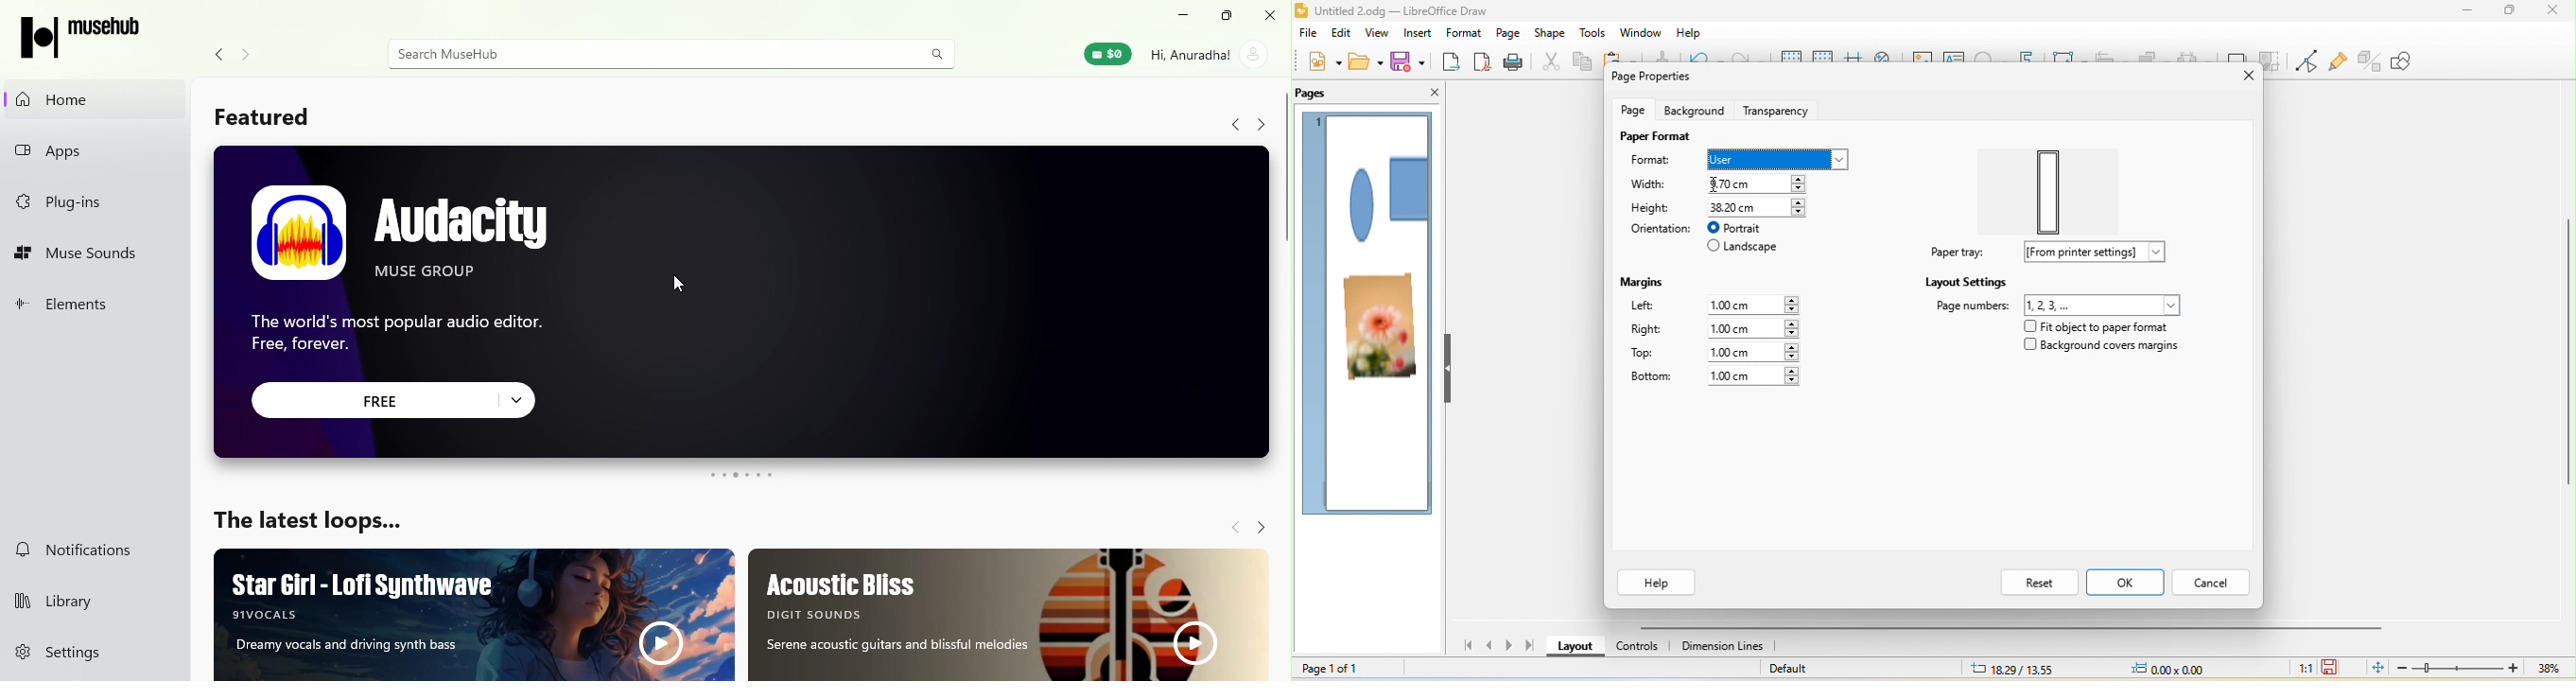 The image size is (2576, 700). I want to click on save, so click(1408, 65).